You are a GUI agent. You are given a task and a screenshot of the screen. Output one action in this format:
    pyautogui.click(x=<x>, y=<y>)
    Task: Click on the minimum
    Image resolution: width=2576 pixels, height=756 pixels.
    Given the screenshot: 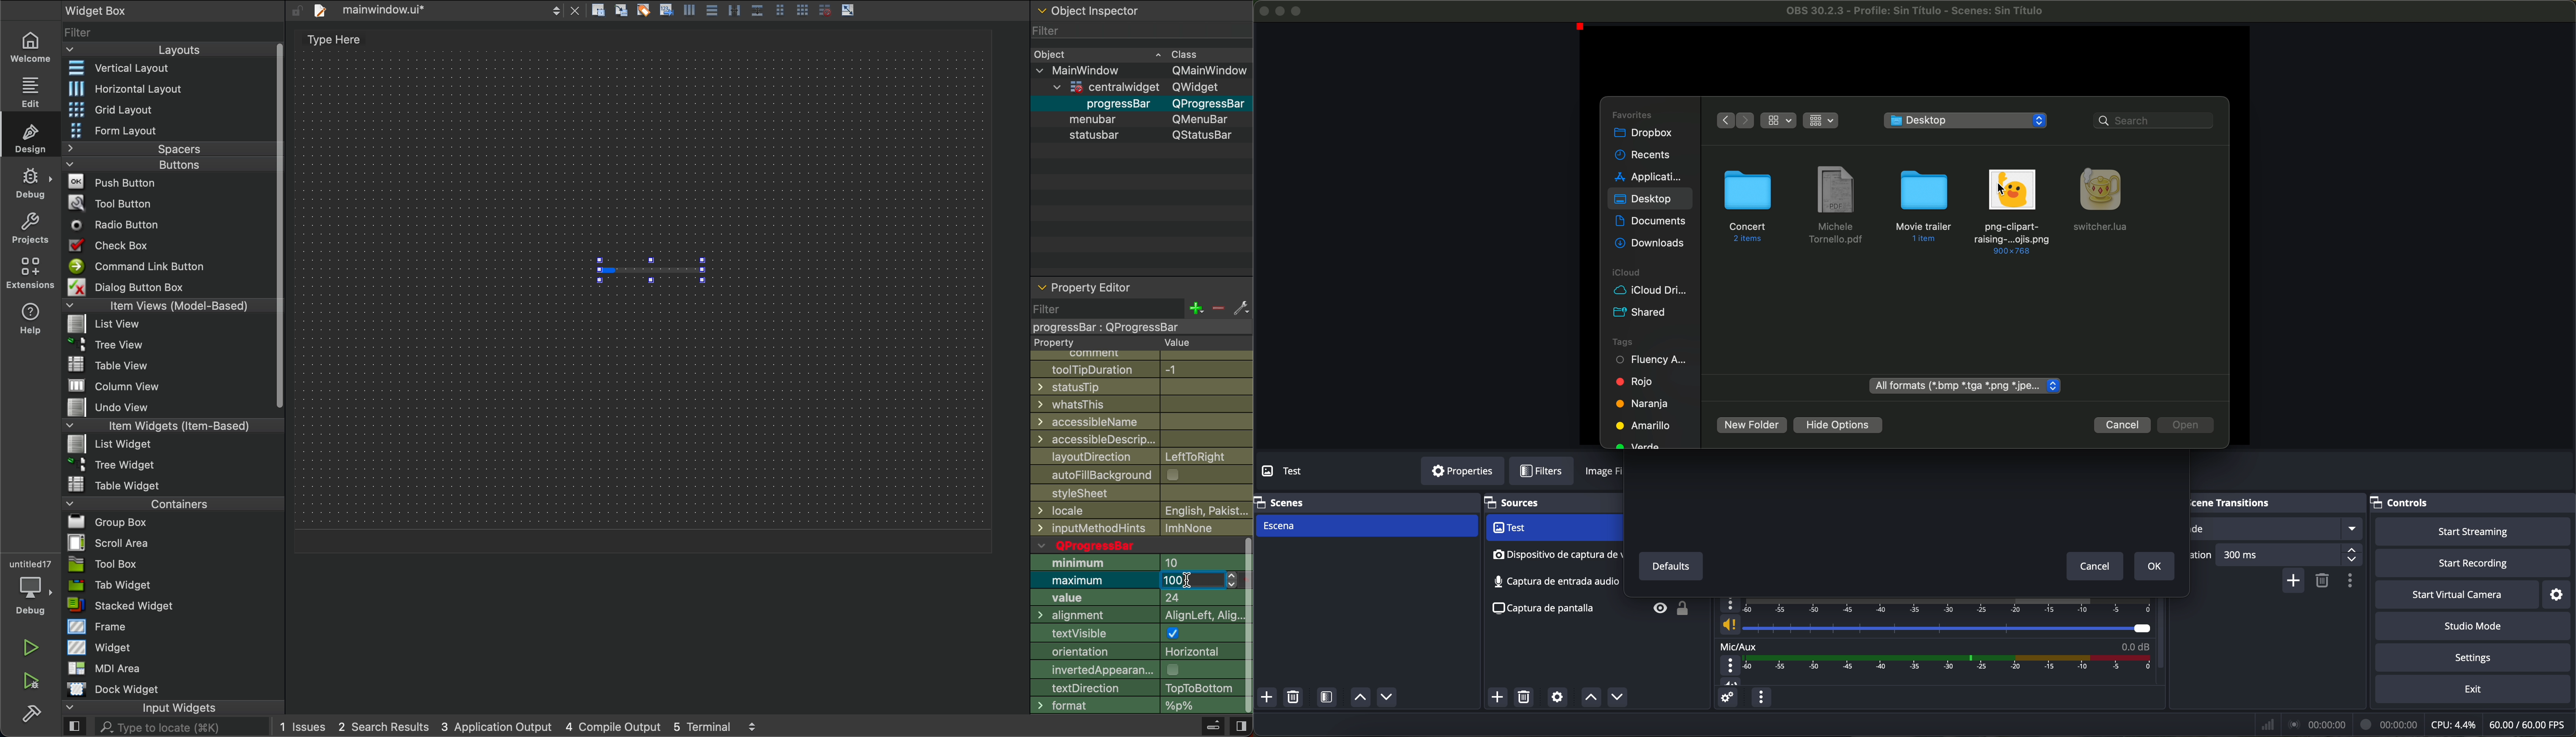 What is the action you would take?
    pyautogui.click(x=1134, y=564)
    